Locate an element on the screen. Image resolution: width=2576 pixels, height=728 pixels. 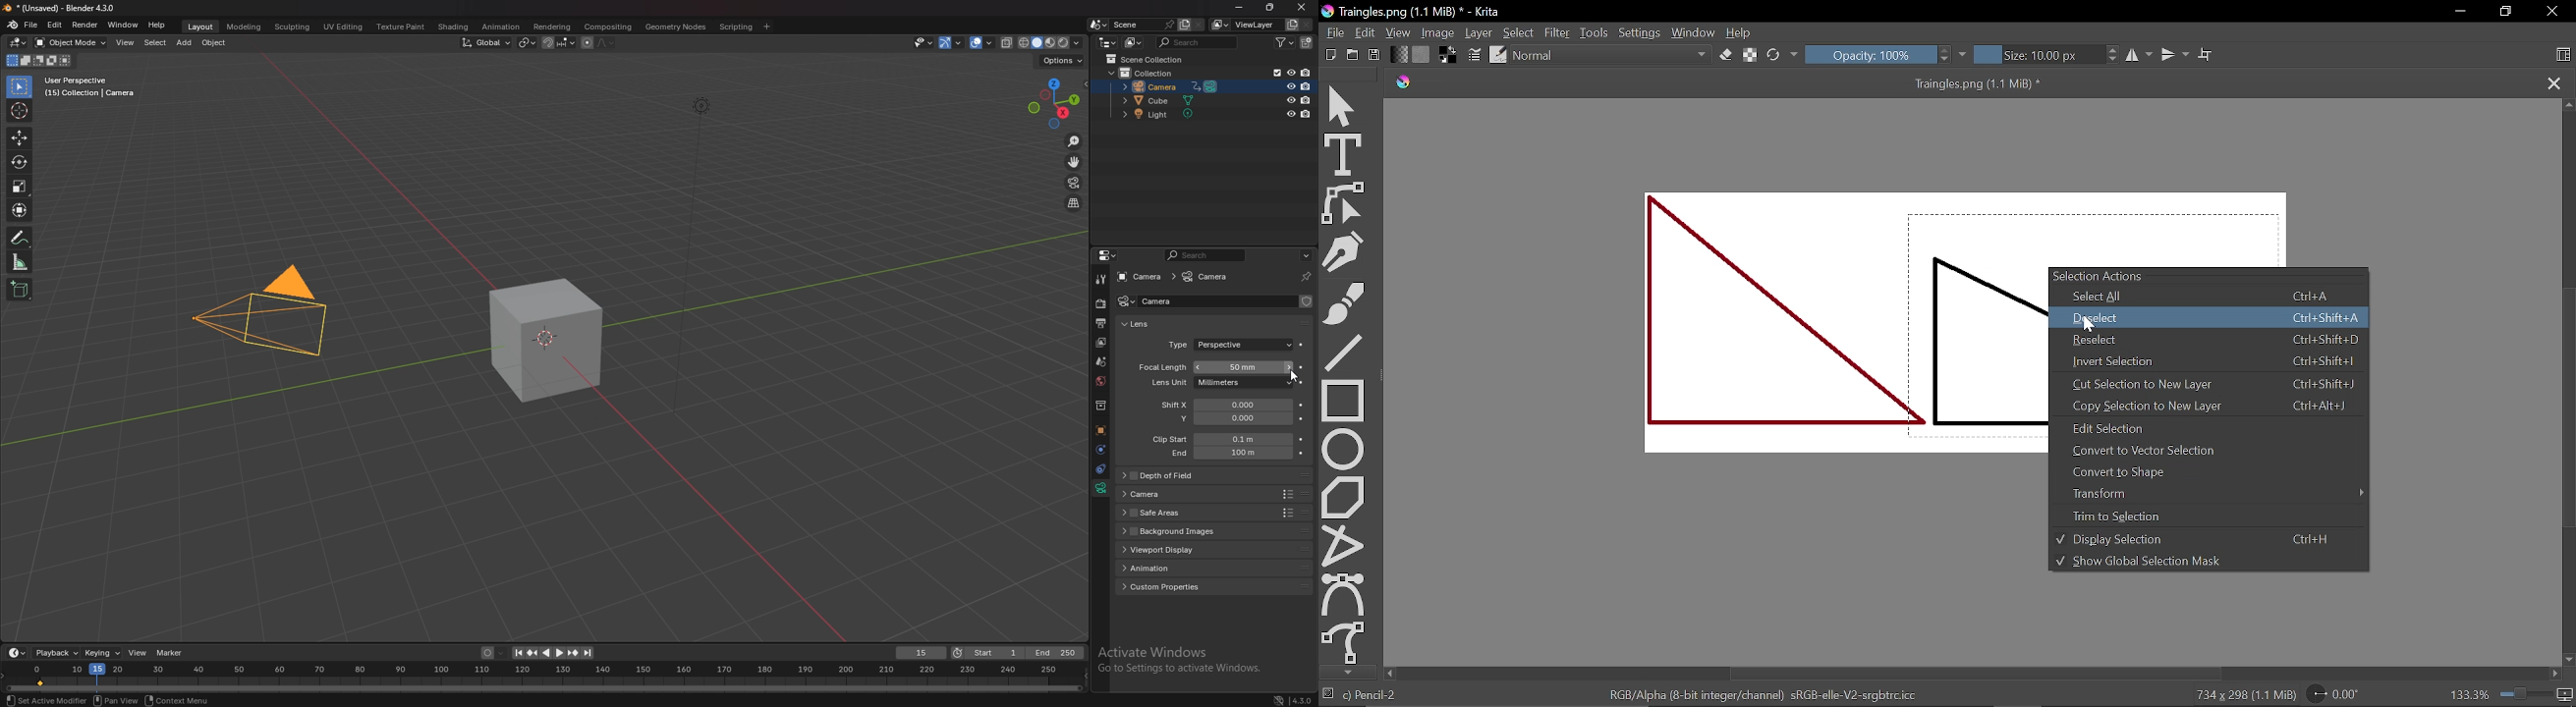
4.3.0 is located at coordinates (1295, 699).